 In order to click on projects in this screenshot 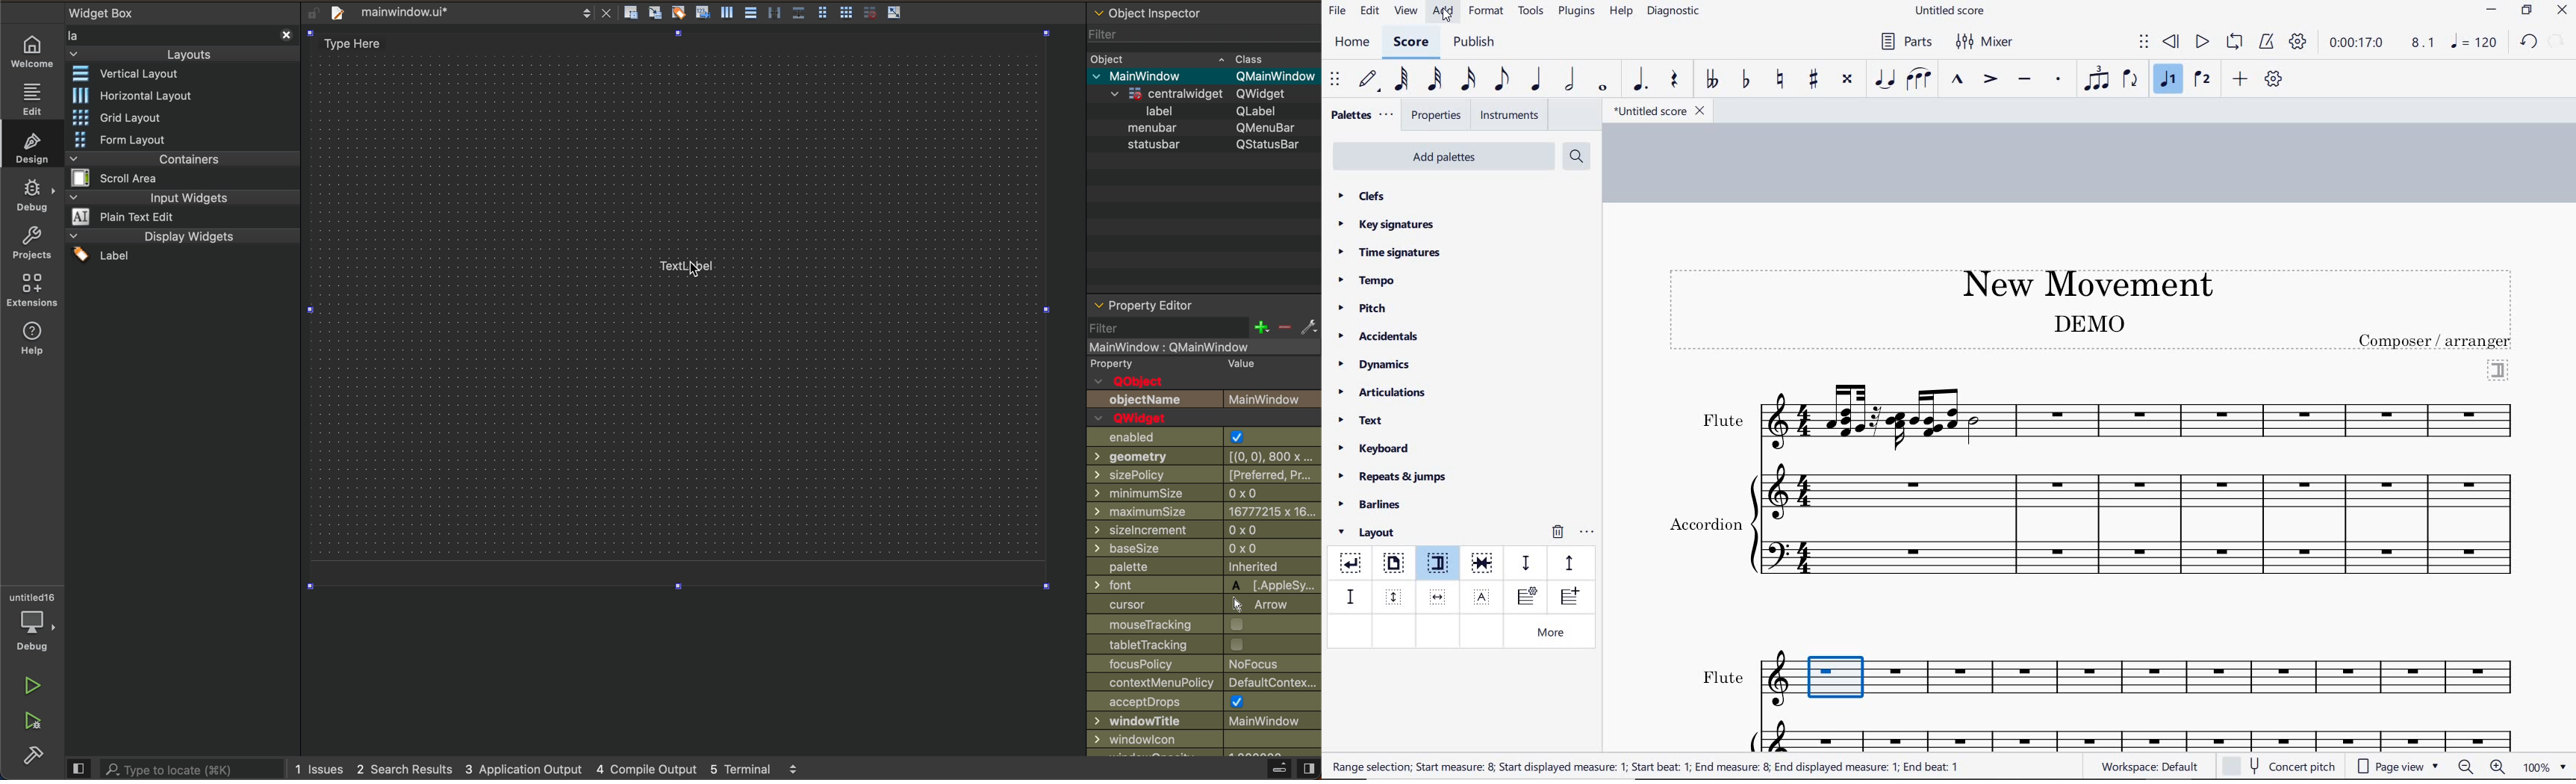, I will do `click(29, 246)`.